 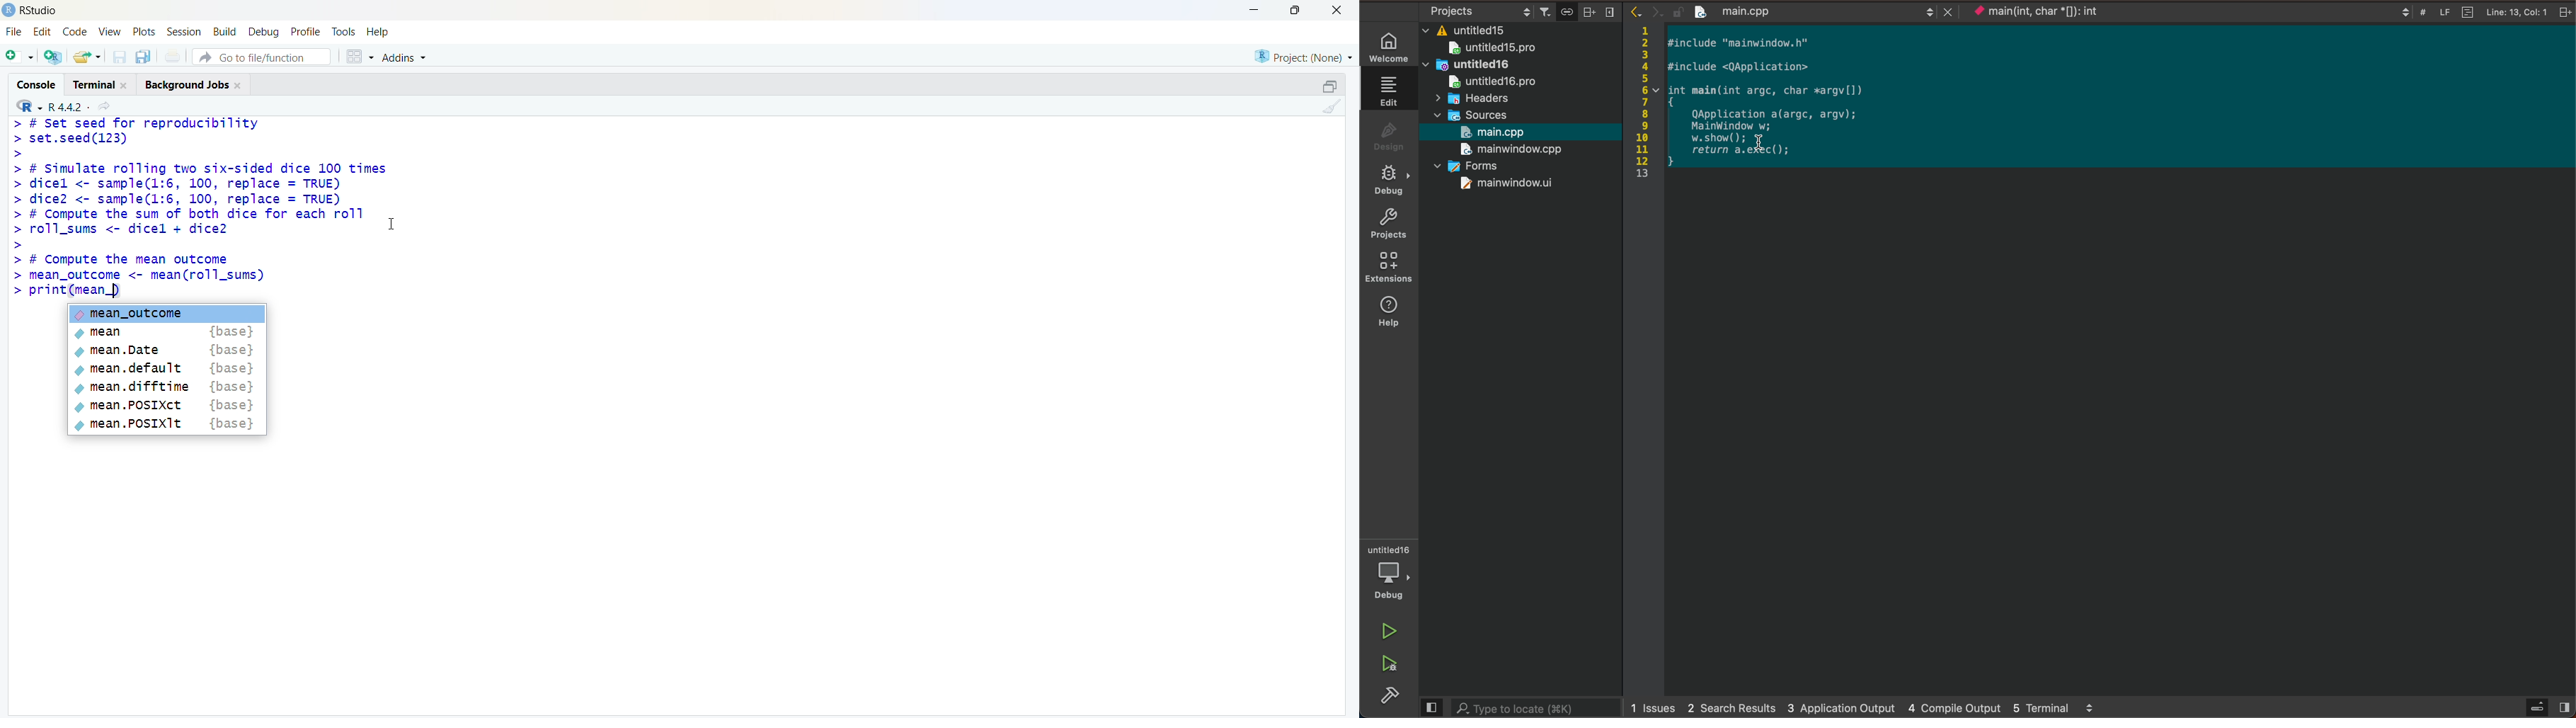 What do you see at coordinates (1338, 9) in the screenshot?
I see `close` at bounding box center [1338, 9].